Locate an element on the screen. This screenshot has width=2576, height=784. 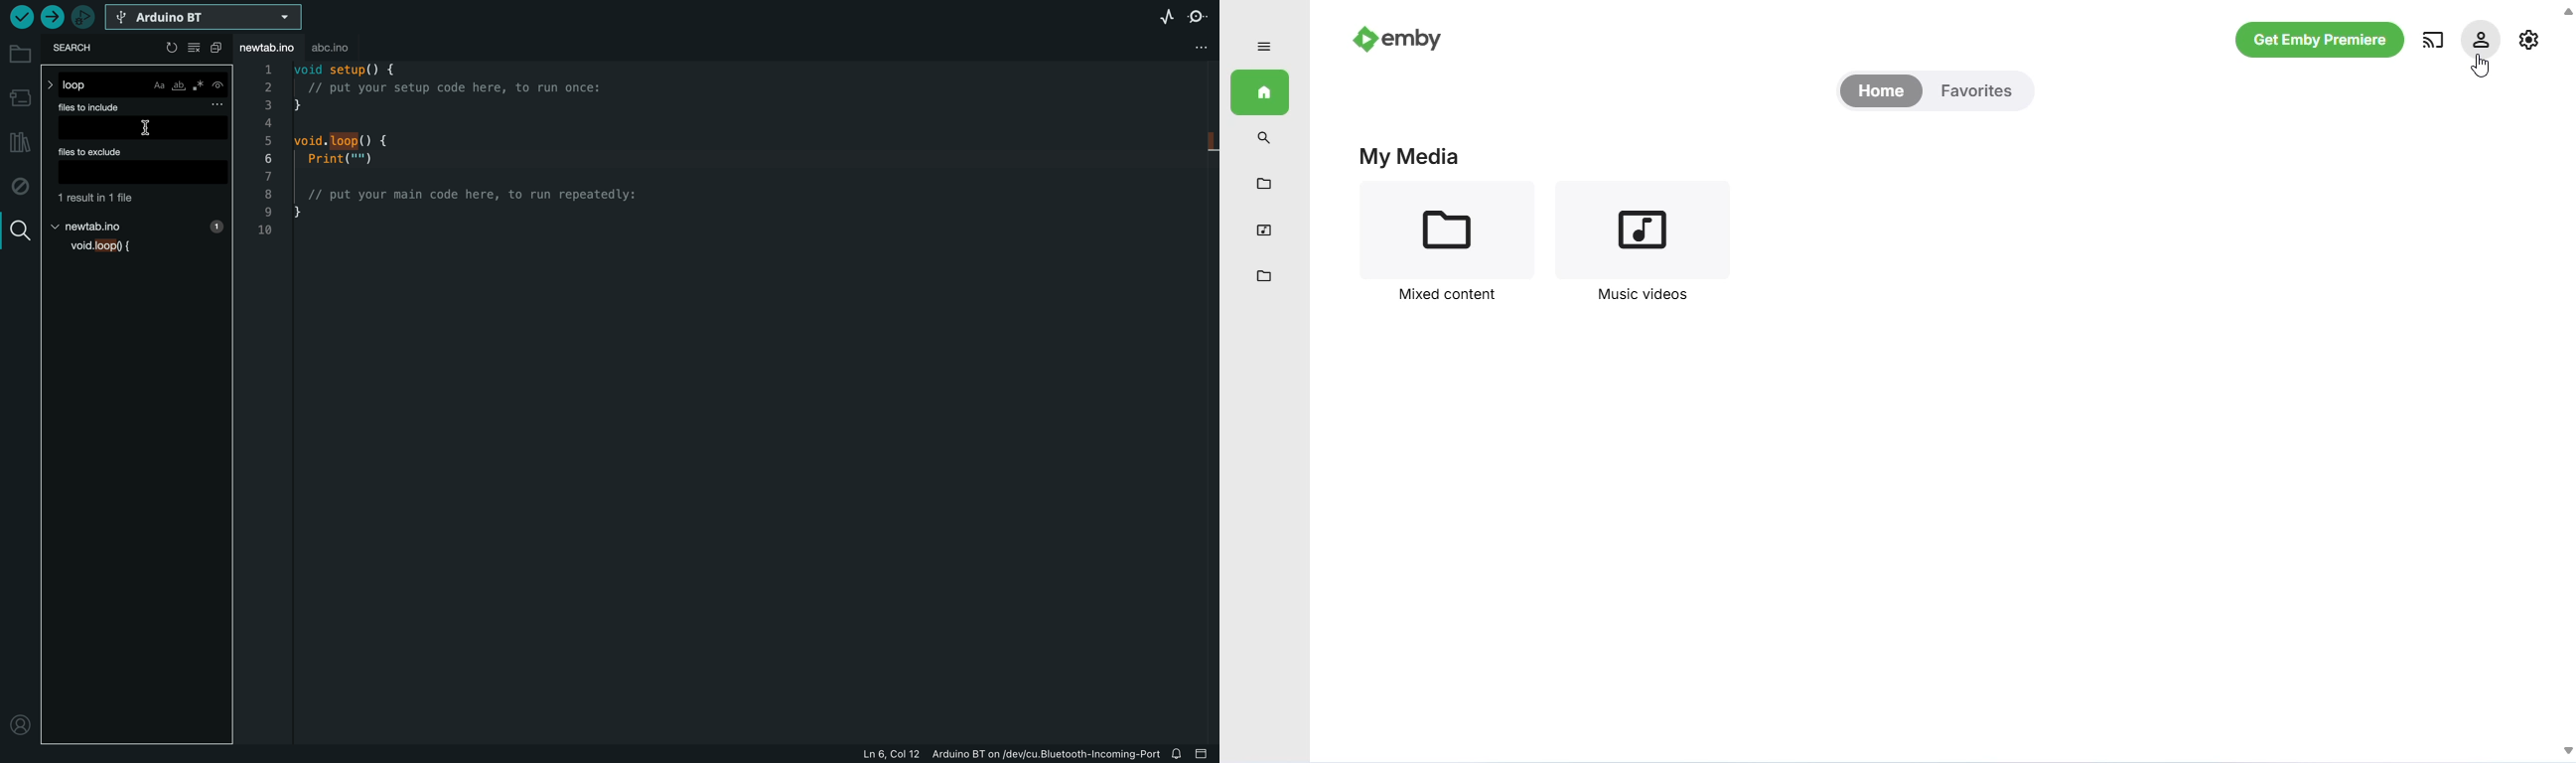
debugger is located at coordinates (84, 19).